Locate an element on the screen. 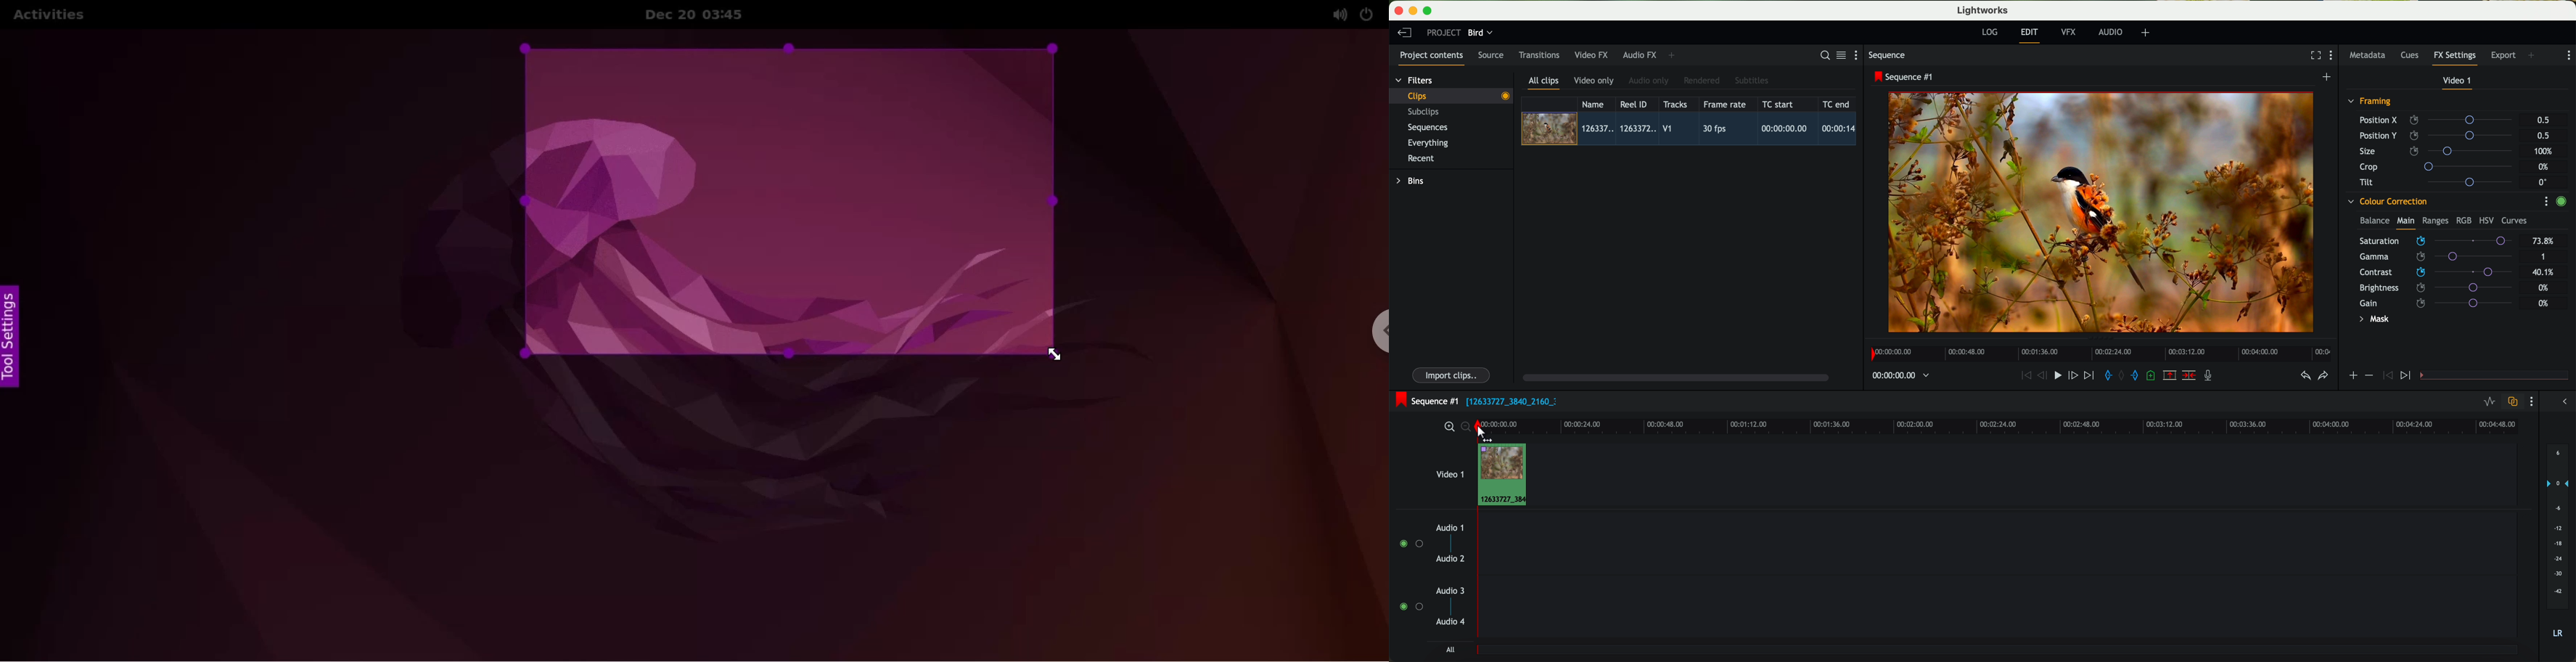 The height and width of the screenshot is (672, 2576). size is located at coordinates (2439, 151).